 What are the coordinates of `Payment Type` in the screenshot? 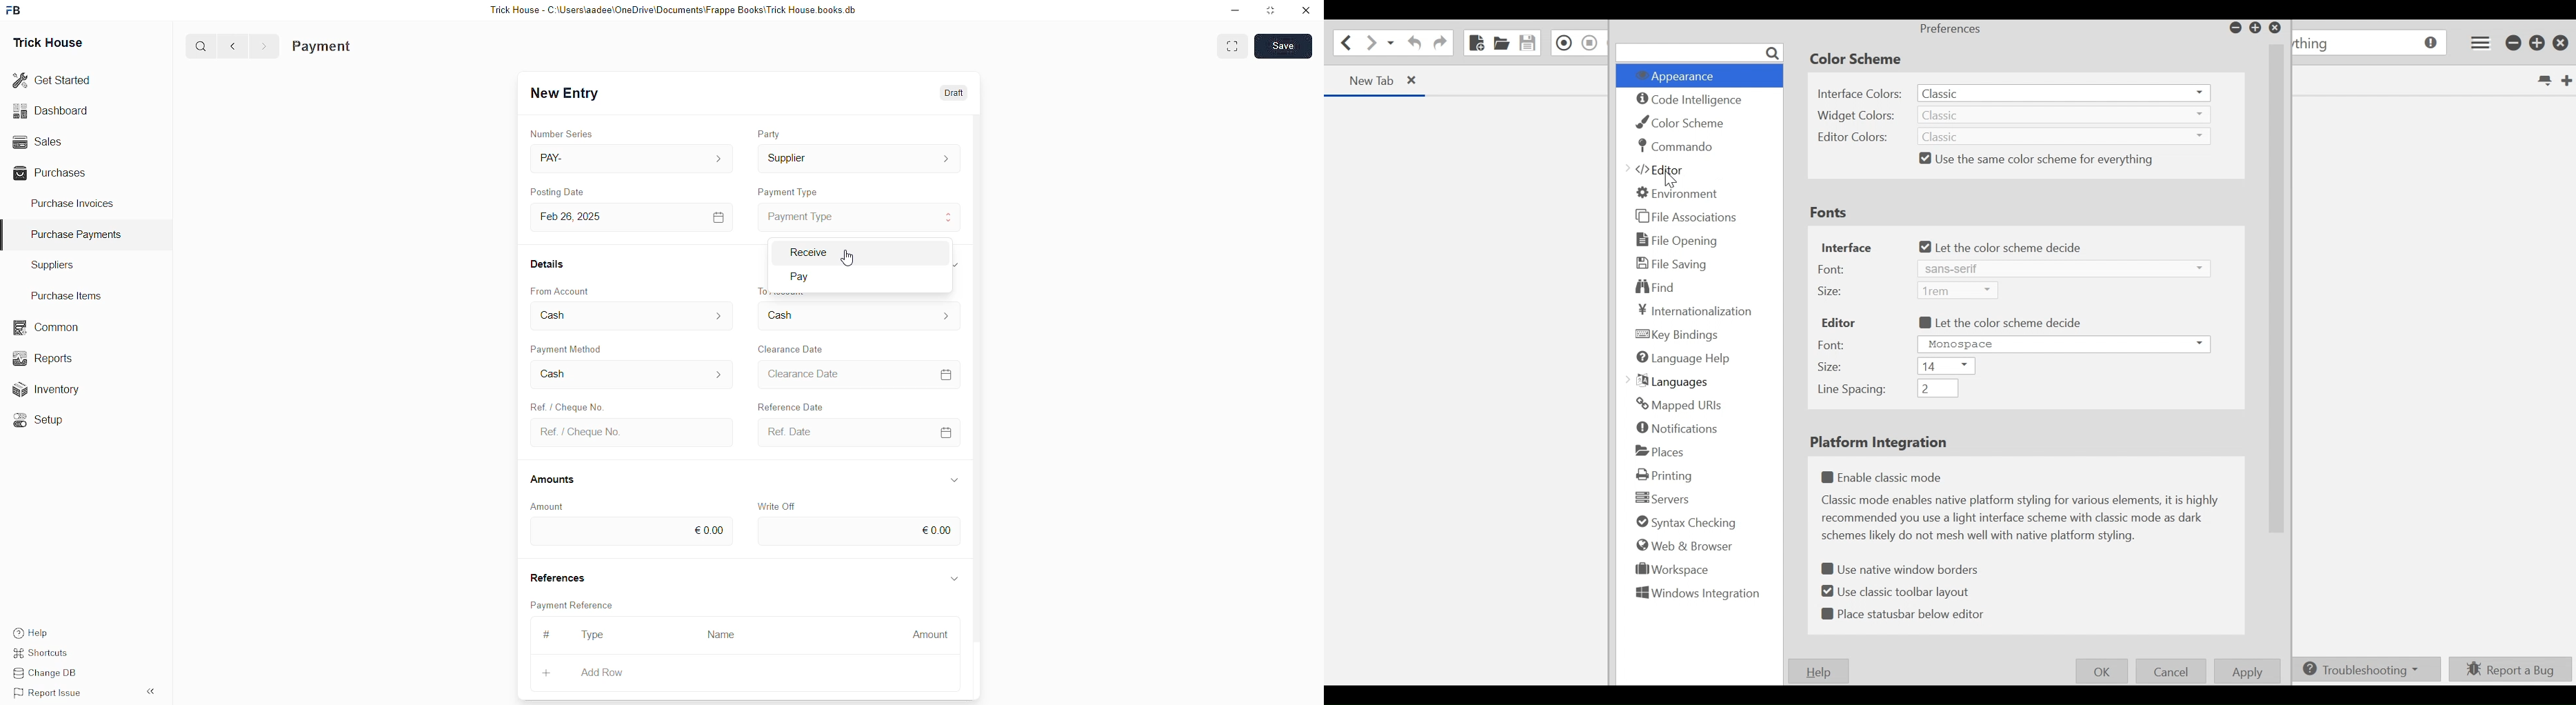 It's located at (788, 190).